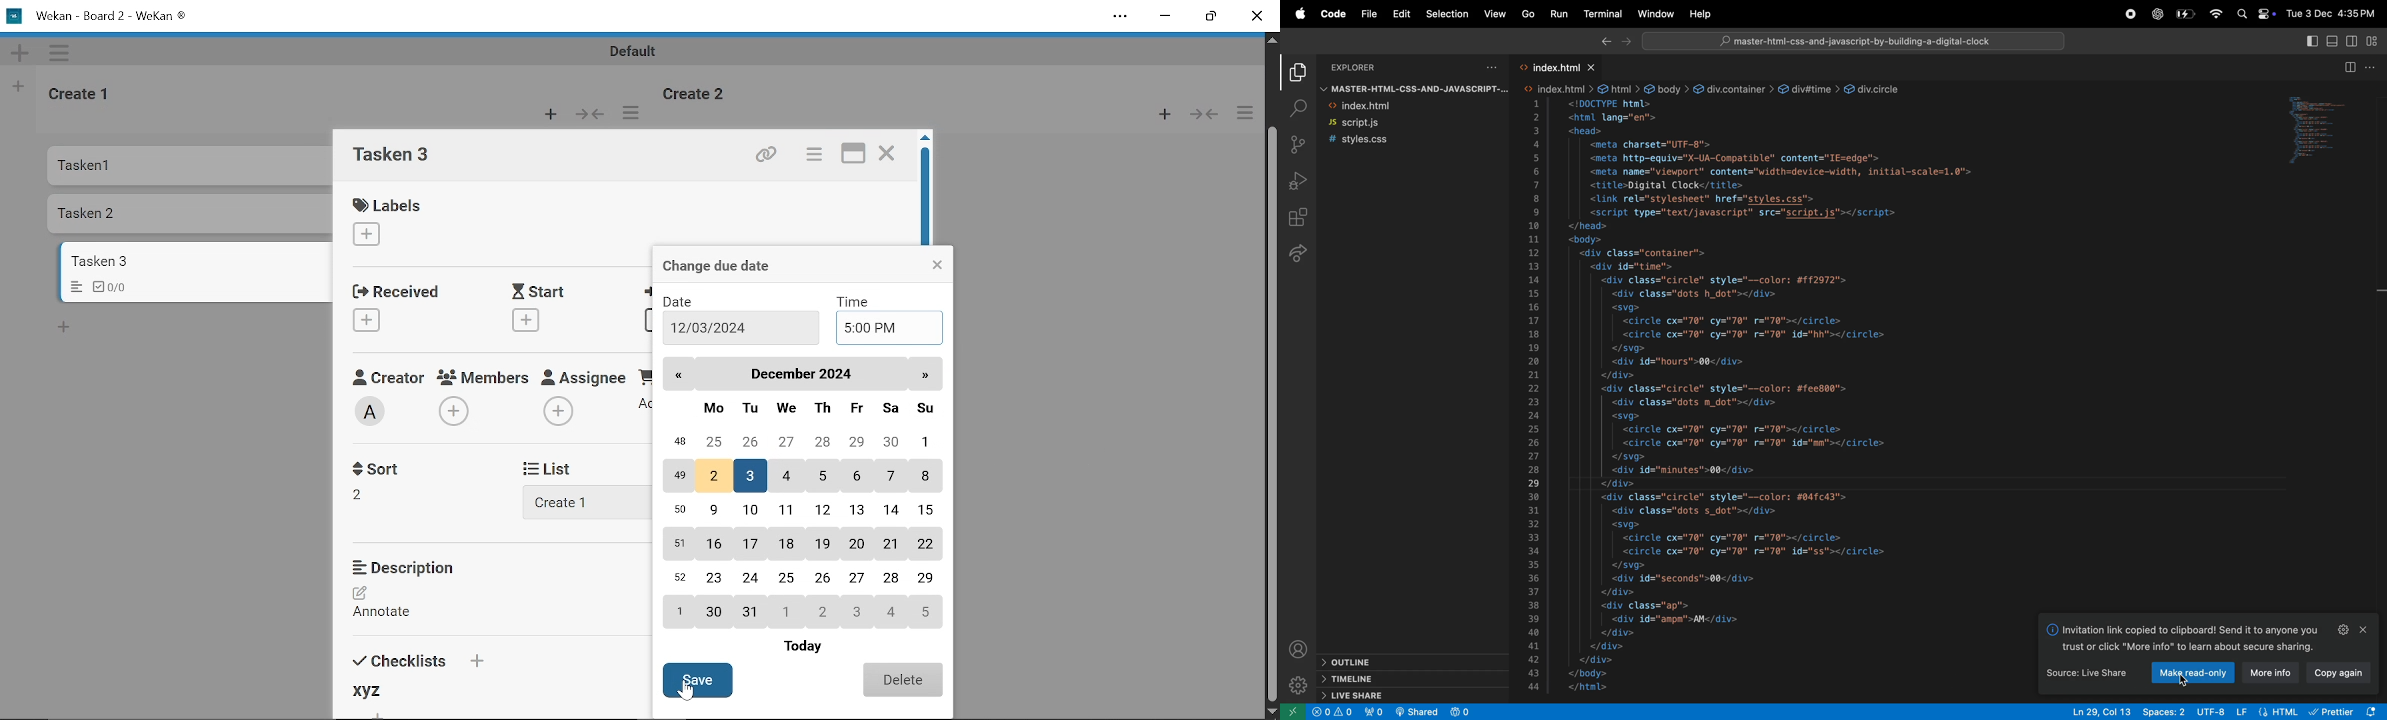  I want to click on Cursor, so click(687, 692).